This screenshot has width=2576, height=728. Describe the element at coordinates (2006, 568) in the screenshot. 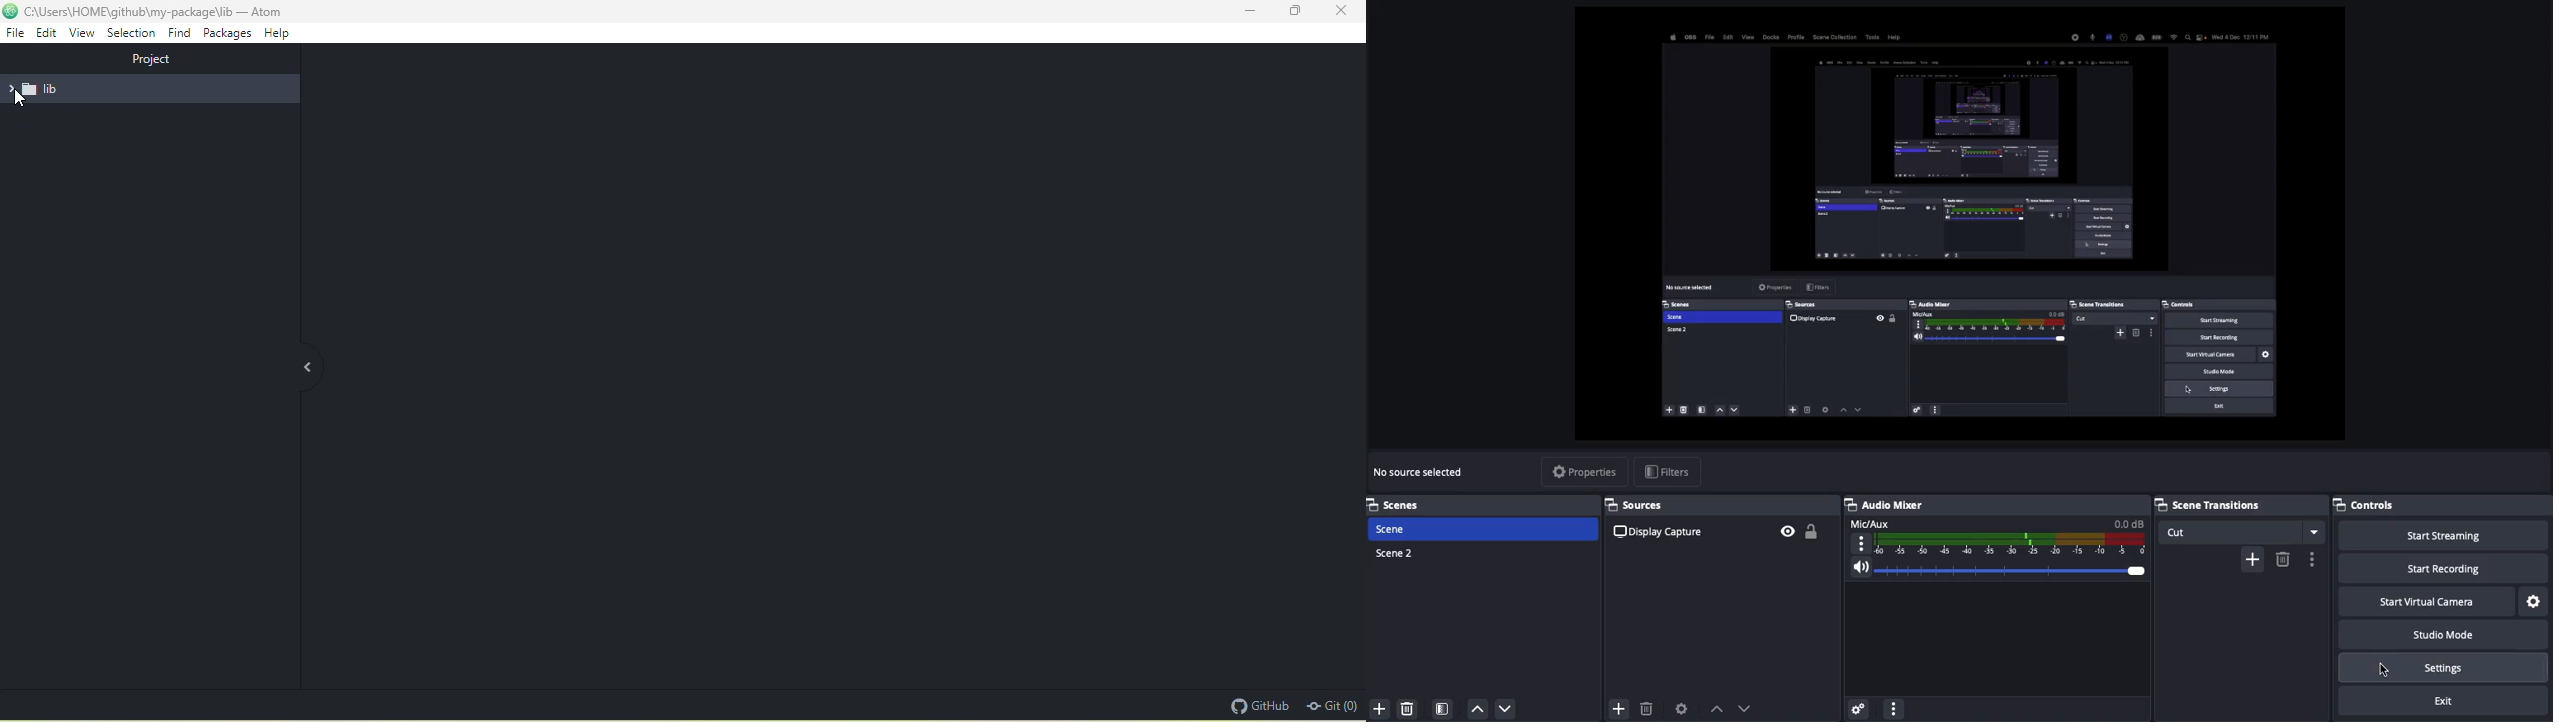

I see `Volume` at that location.